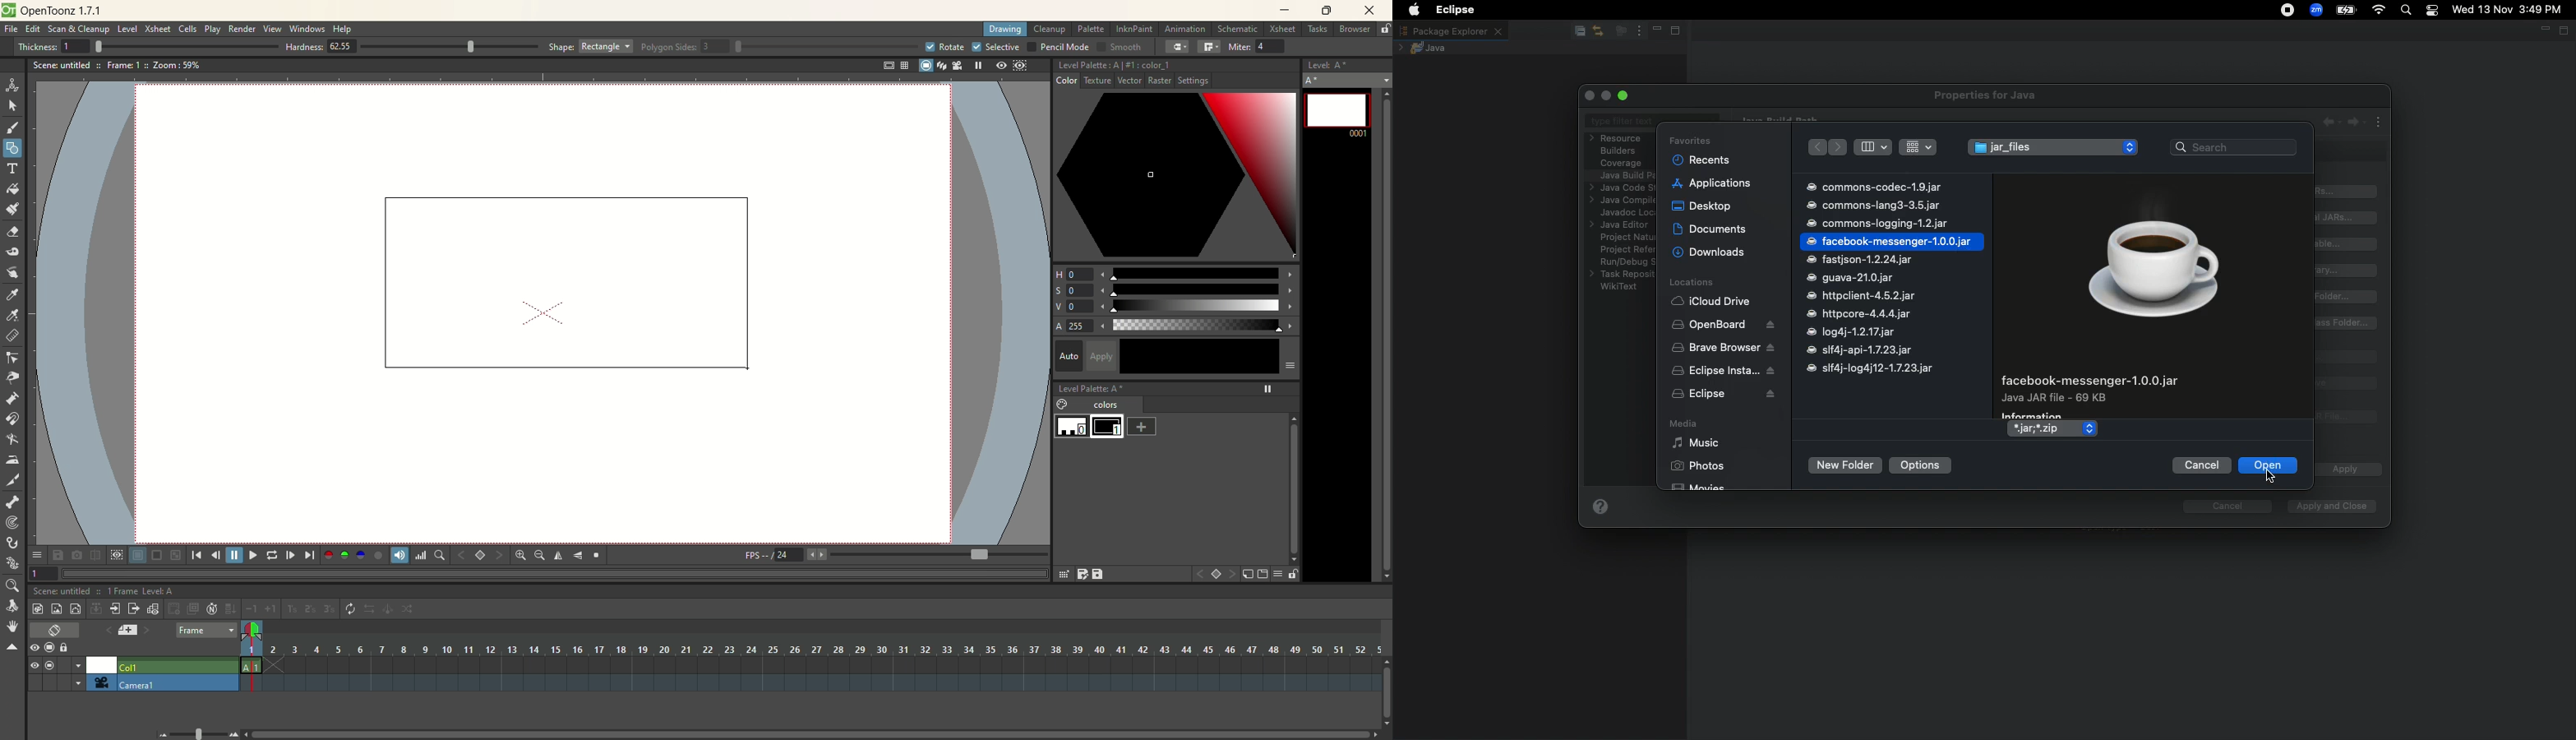  I want to click on rotate, so click(944, 46).